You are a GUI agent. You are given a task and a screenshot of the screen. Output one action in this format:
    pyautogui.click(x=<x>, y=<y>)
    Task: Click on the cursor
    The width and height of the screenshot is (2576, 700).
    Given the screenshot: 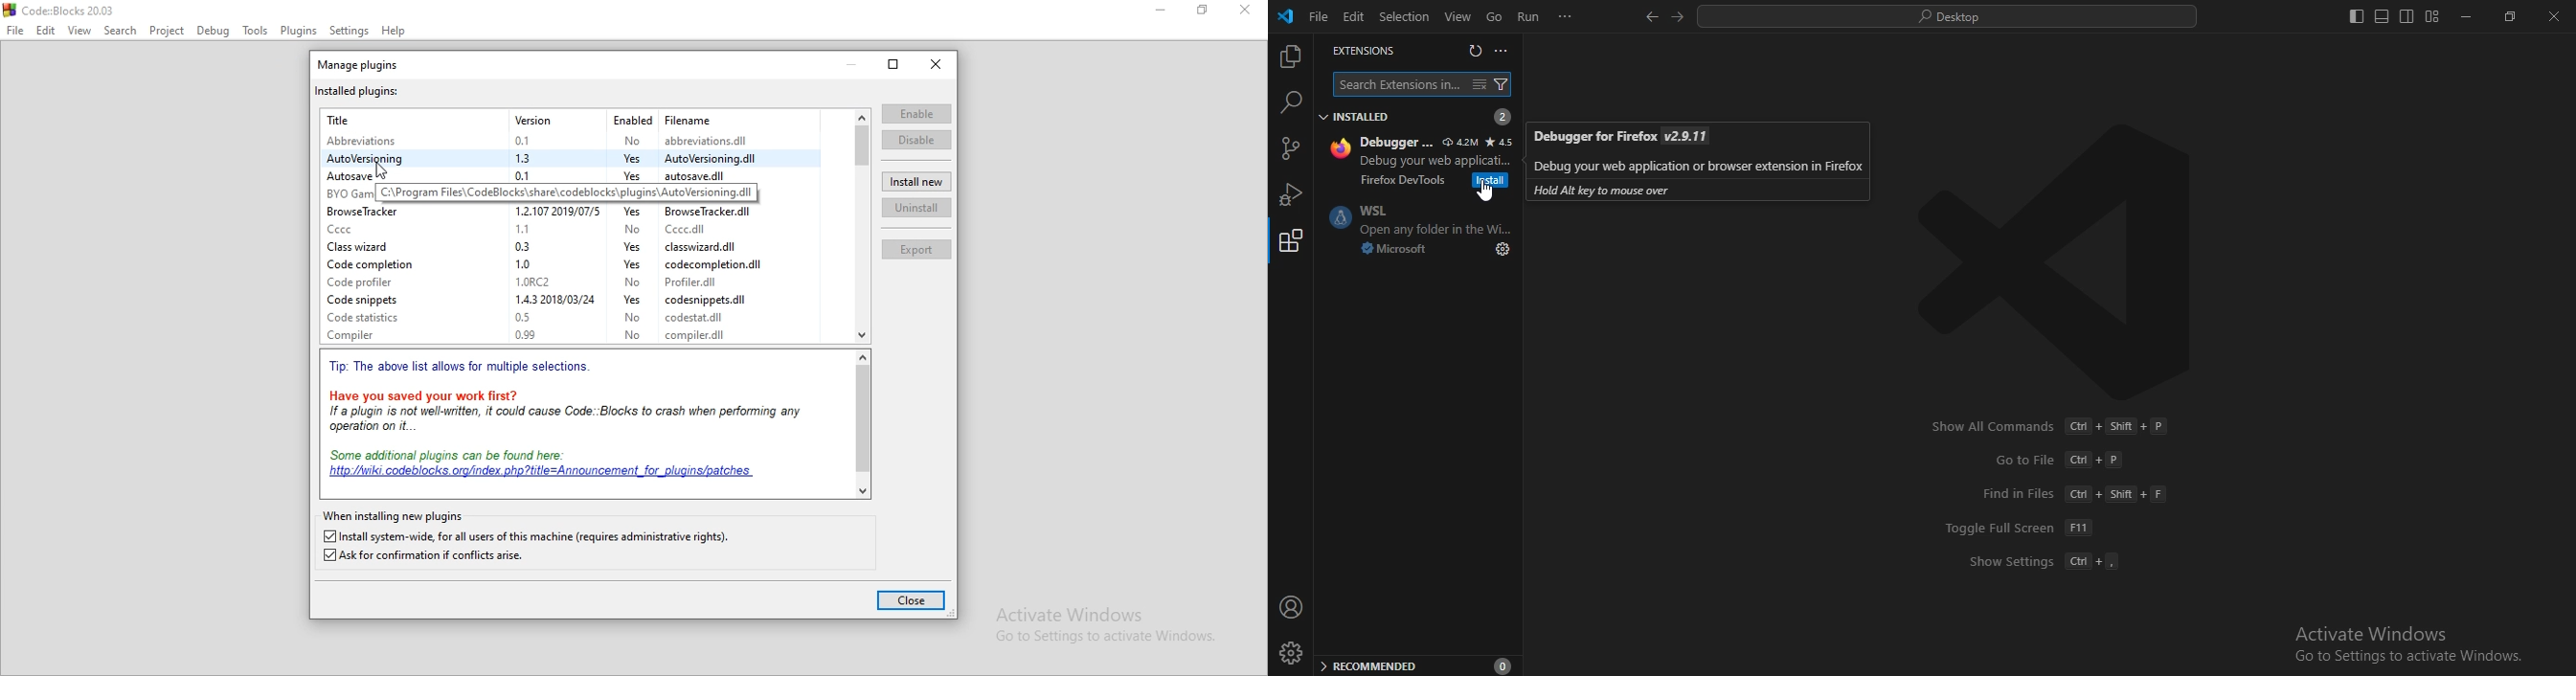 What is the action you would take?
    pyautogui.click(x=1484, y=192)
    